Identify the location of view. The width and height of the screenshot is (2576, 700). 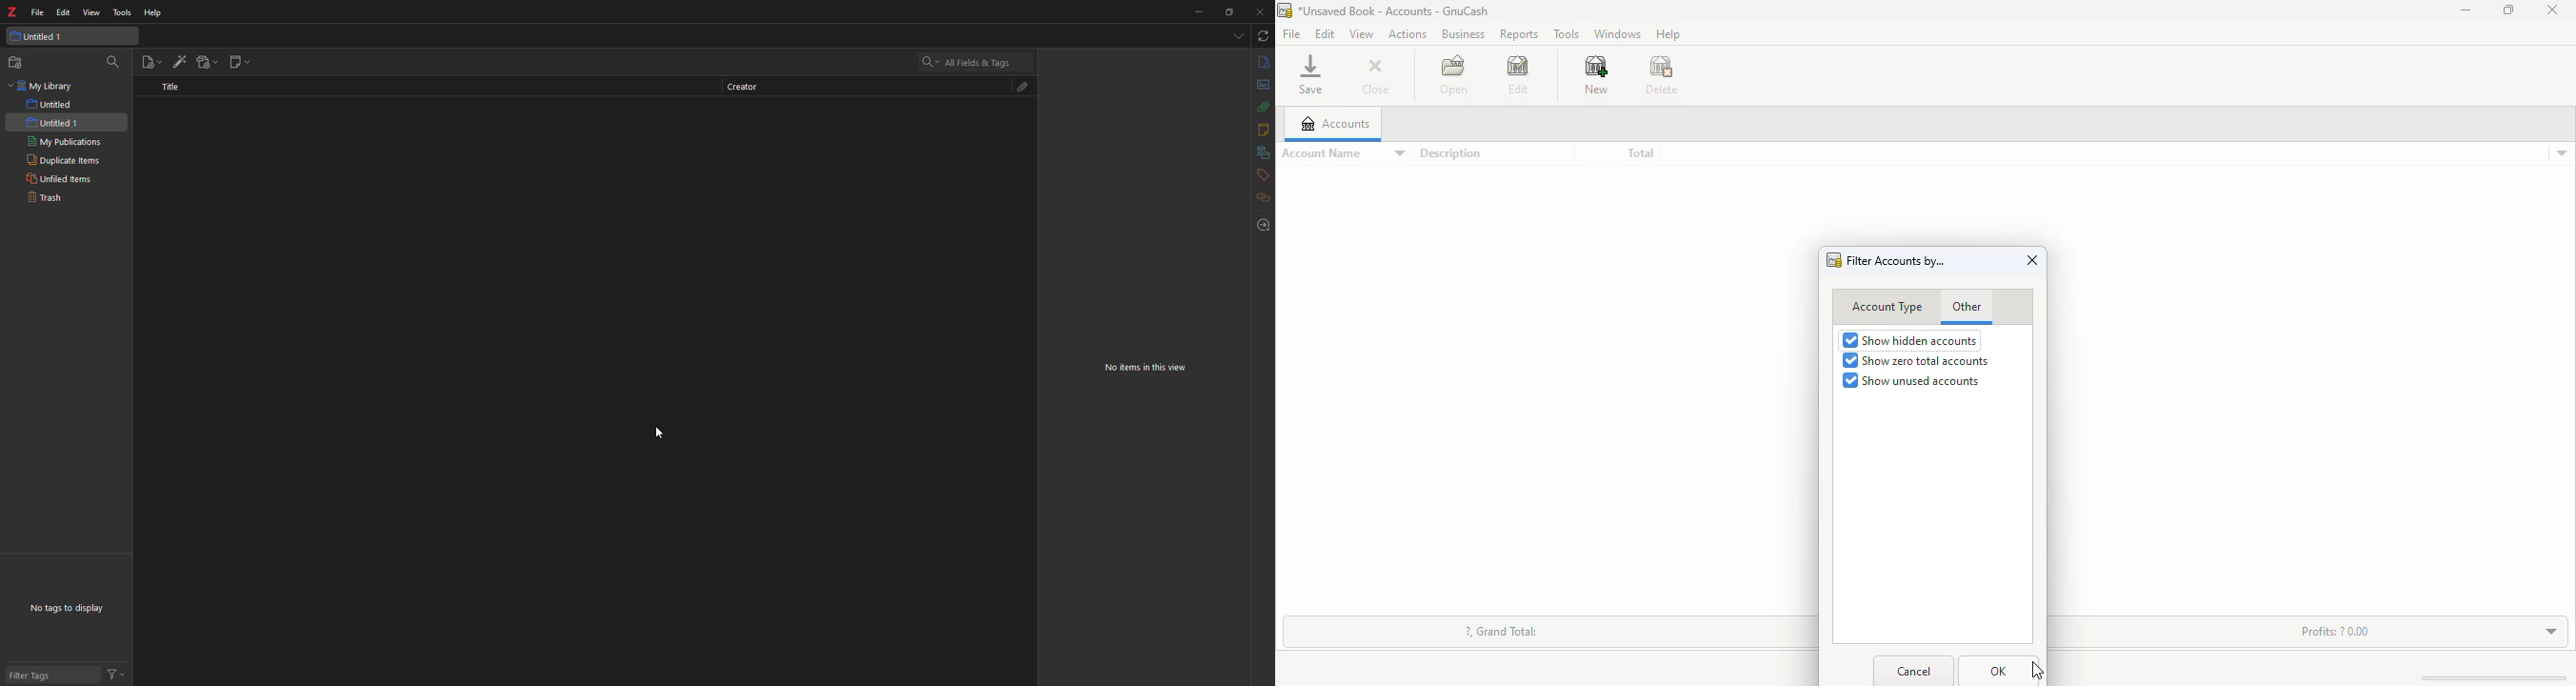
(93, 14).